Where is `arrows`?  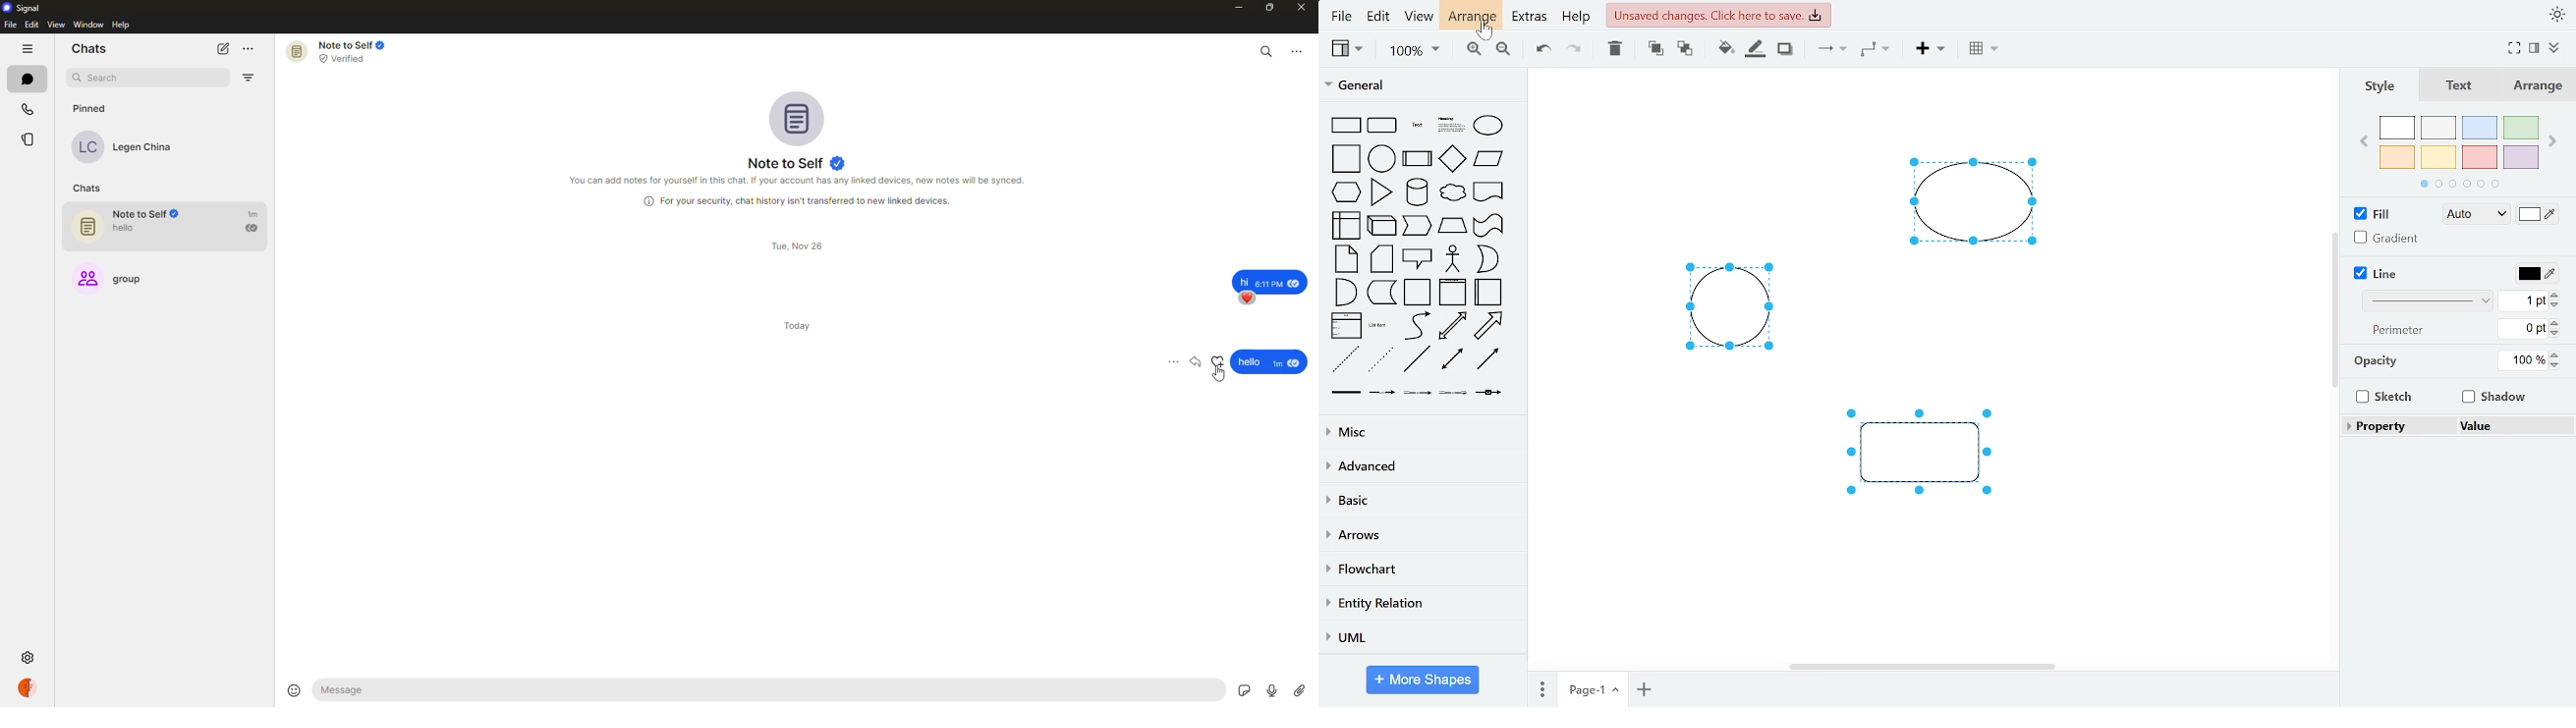 arrows is located at coordinates (1420, 536).